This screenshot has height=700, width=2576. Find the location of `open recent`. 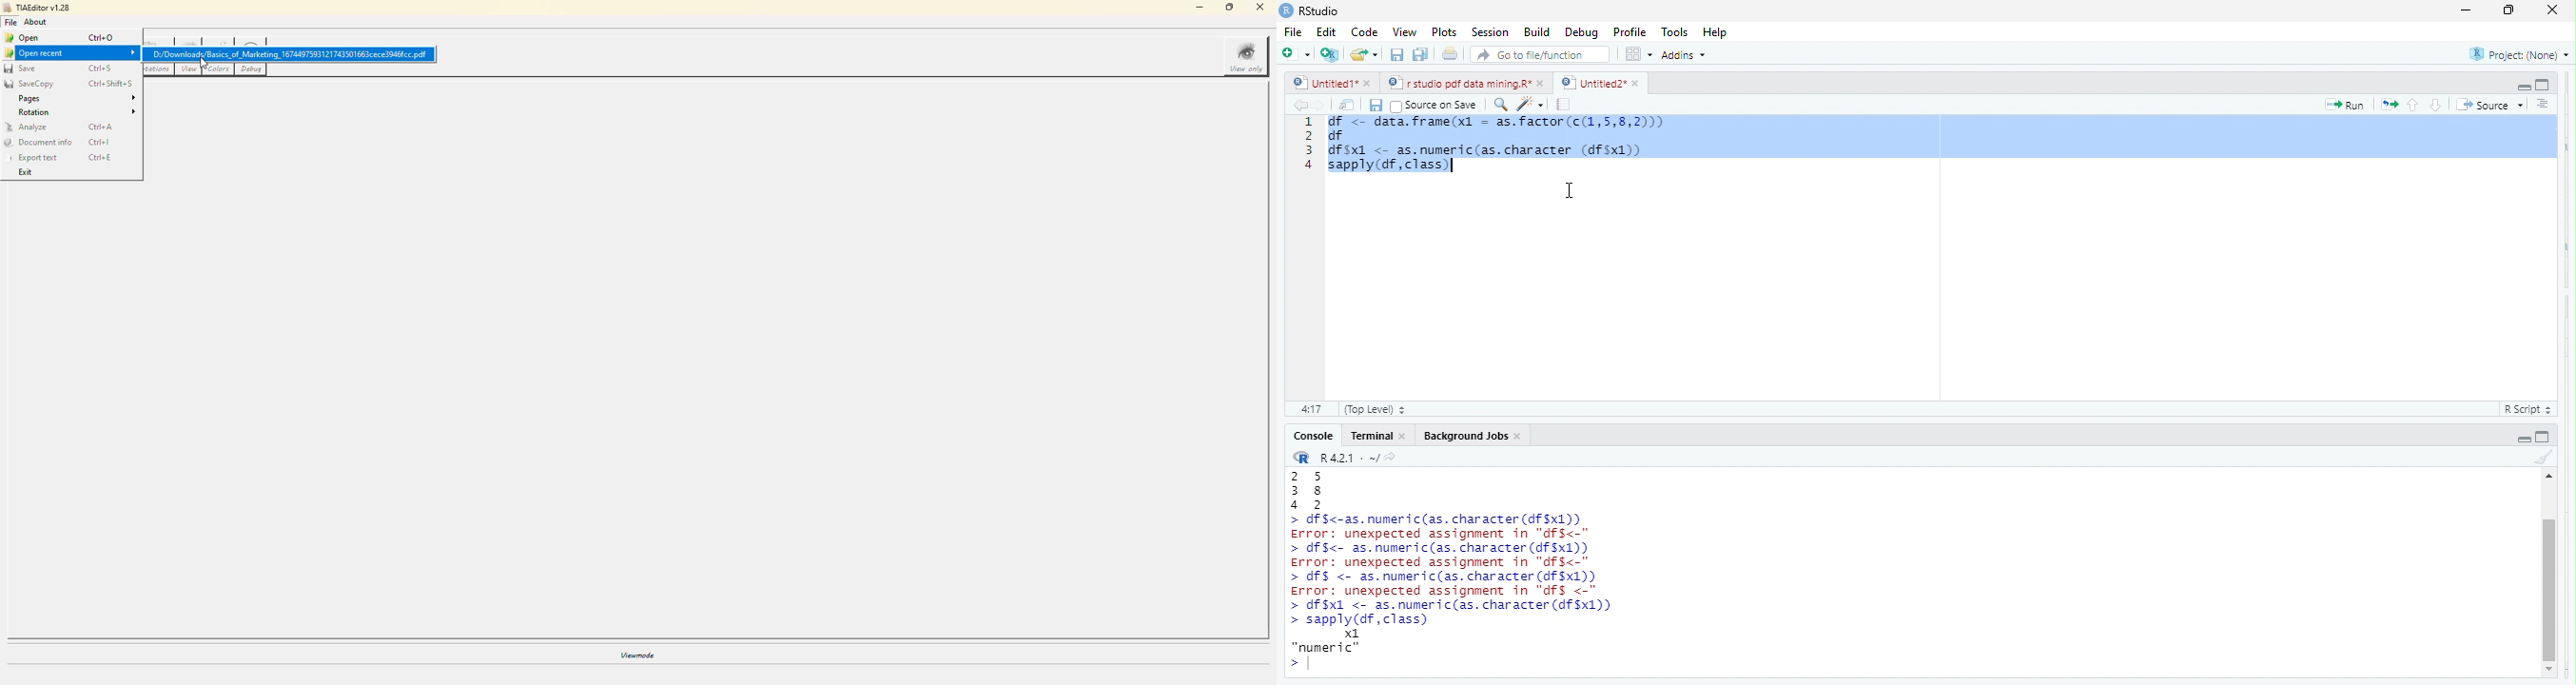

open recent is located at coordinates (72, 53).